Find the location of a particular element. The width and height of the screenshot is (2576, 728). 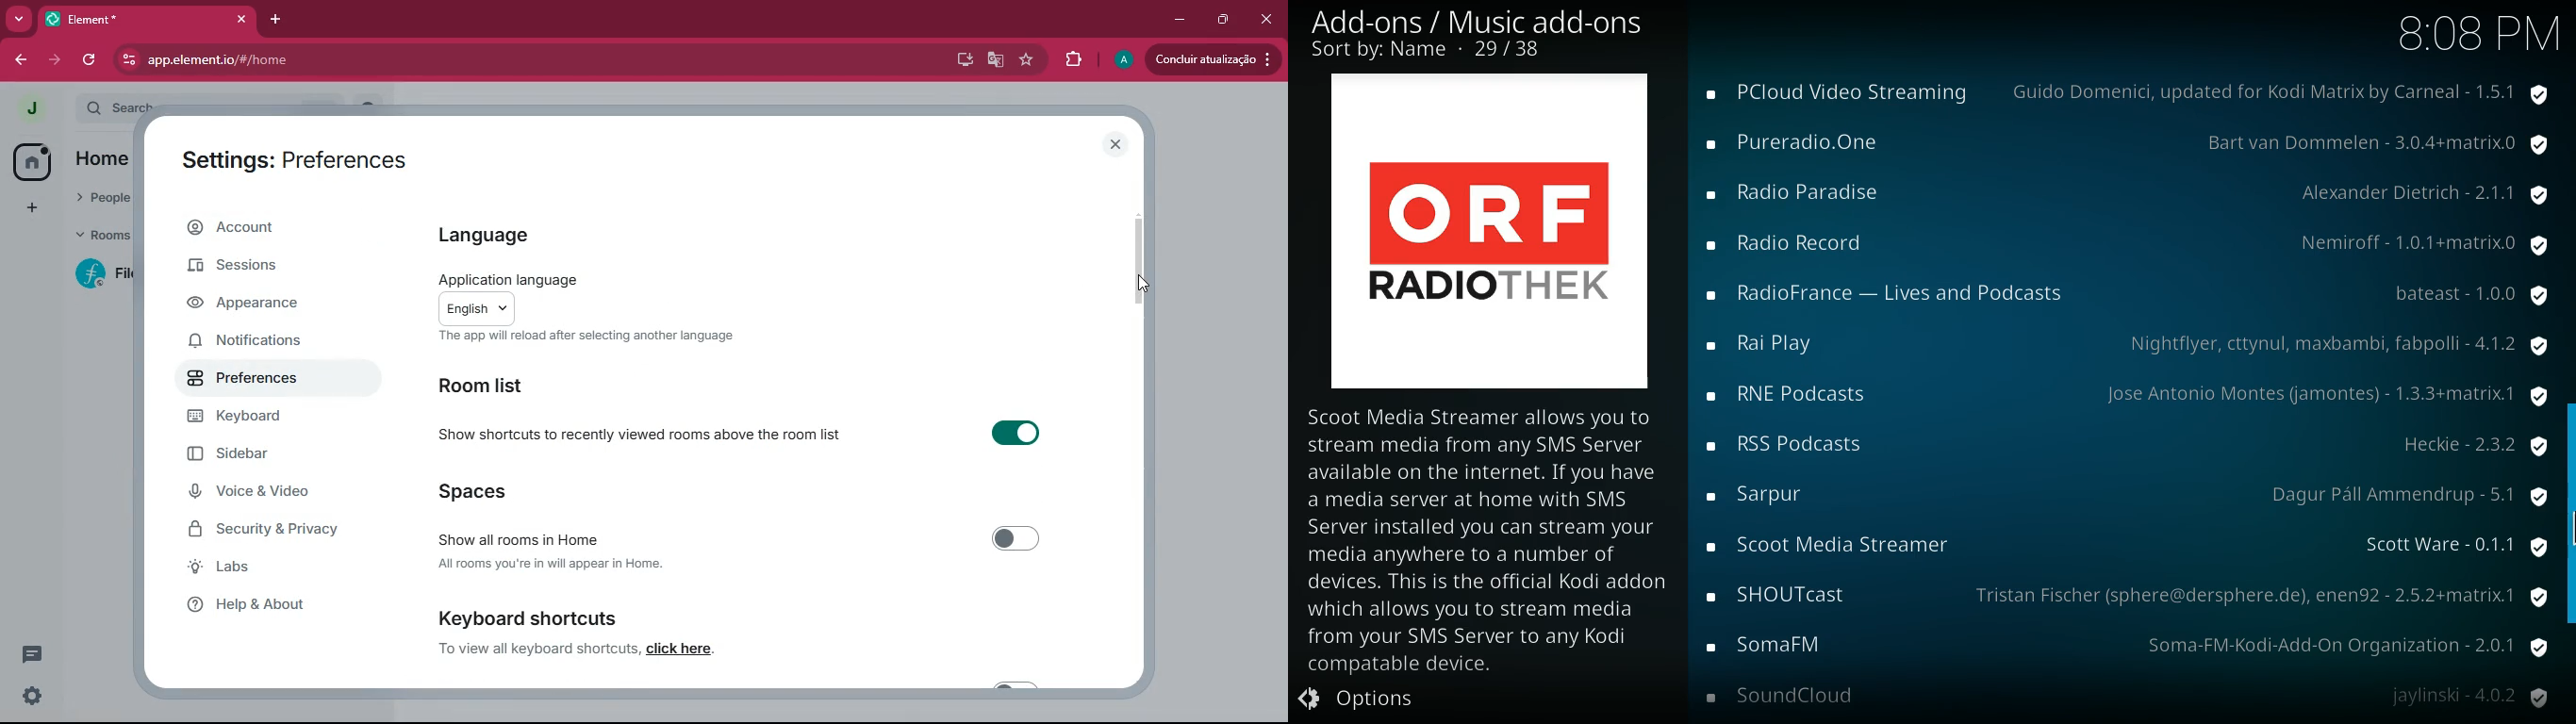

security & privacy is located at coordinates (275, 527).